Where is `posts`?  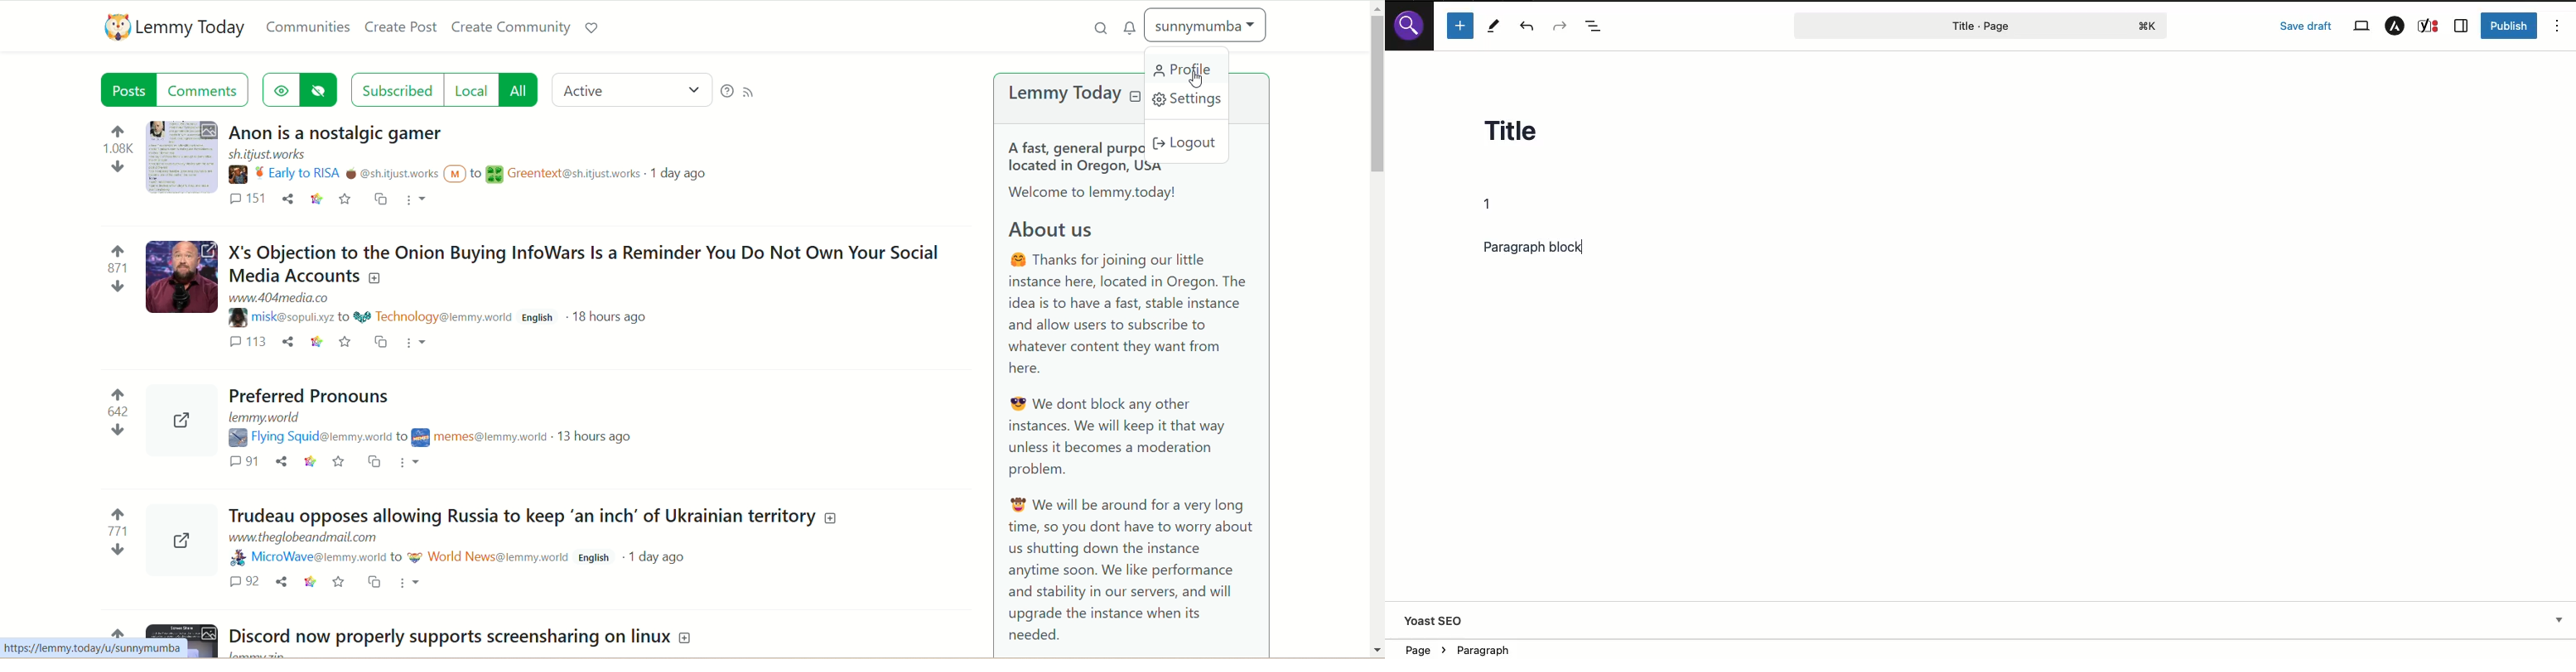 posts is located at coordinates (126, 89).